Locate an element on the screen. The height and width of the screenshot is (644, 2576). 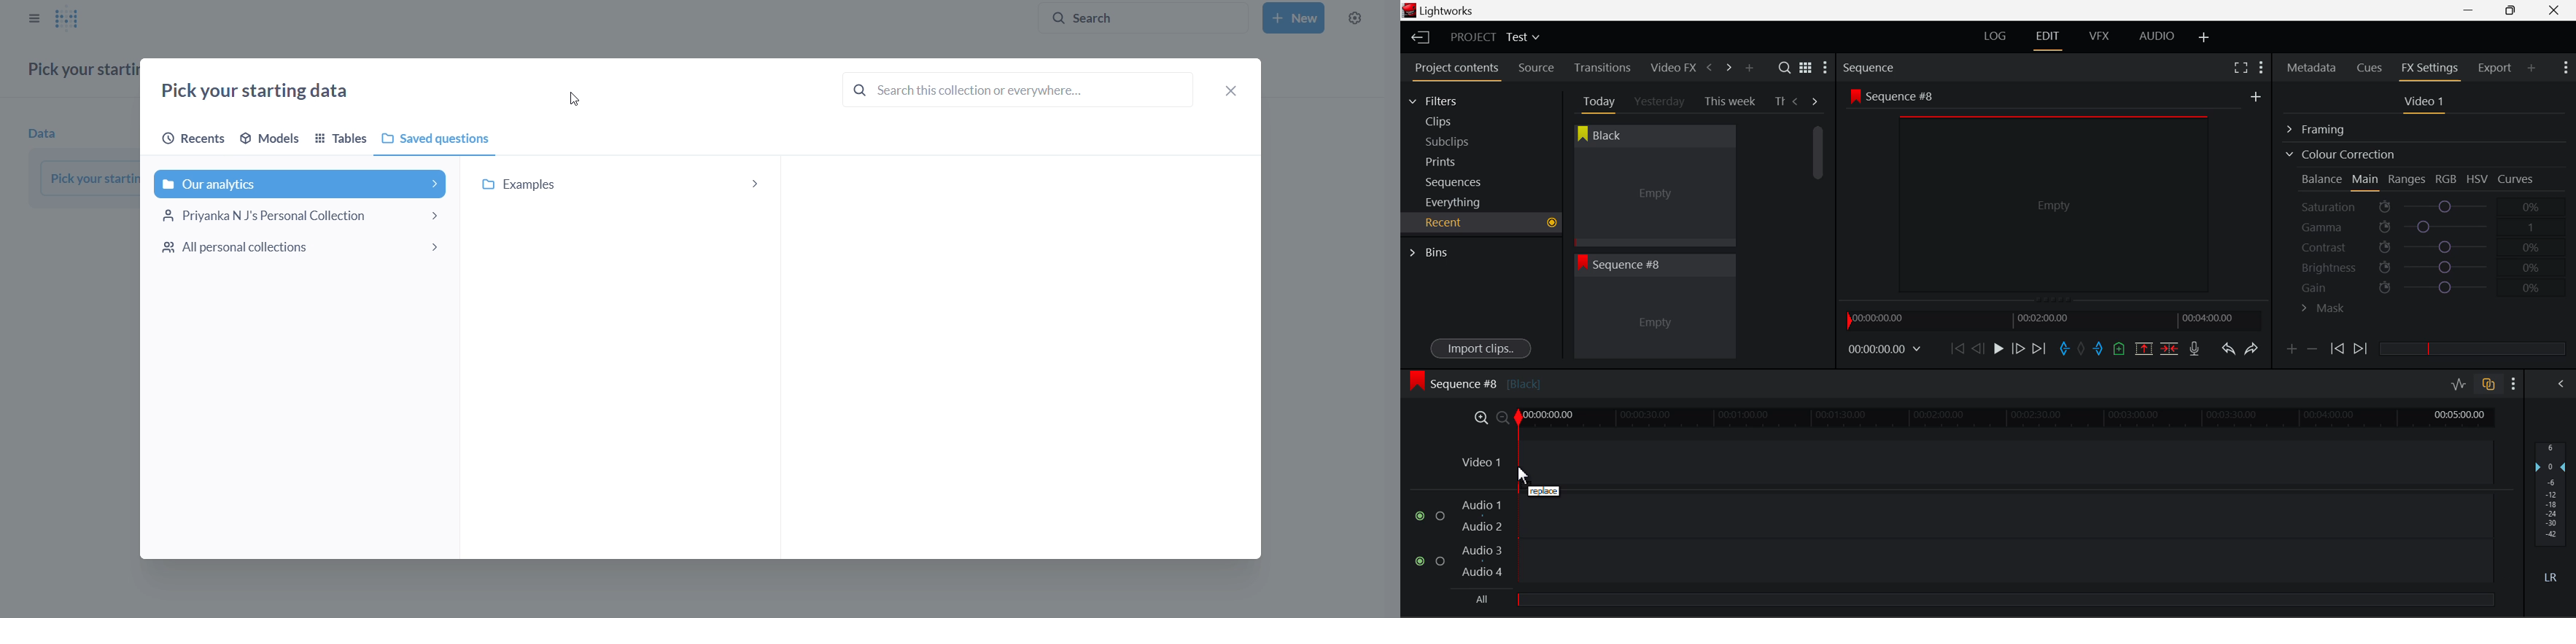
Delete keyframe is located at coordinates (2312, 351).